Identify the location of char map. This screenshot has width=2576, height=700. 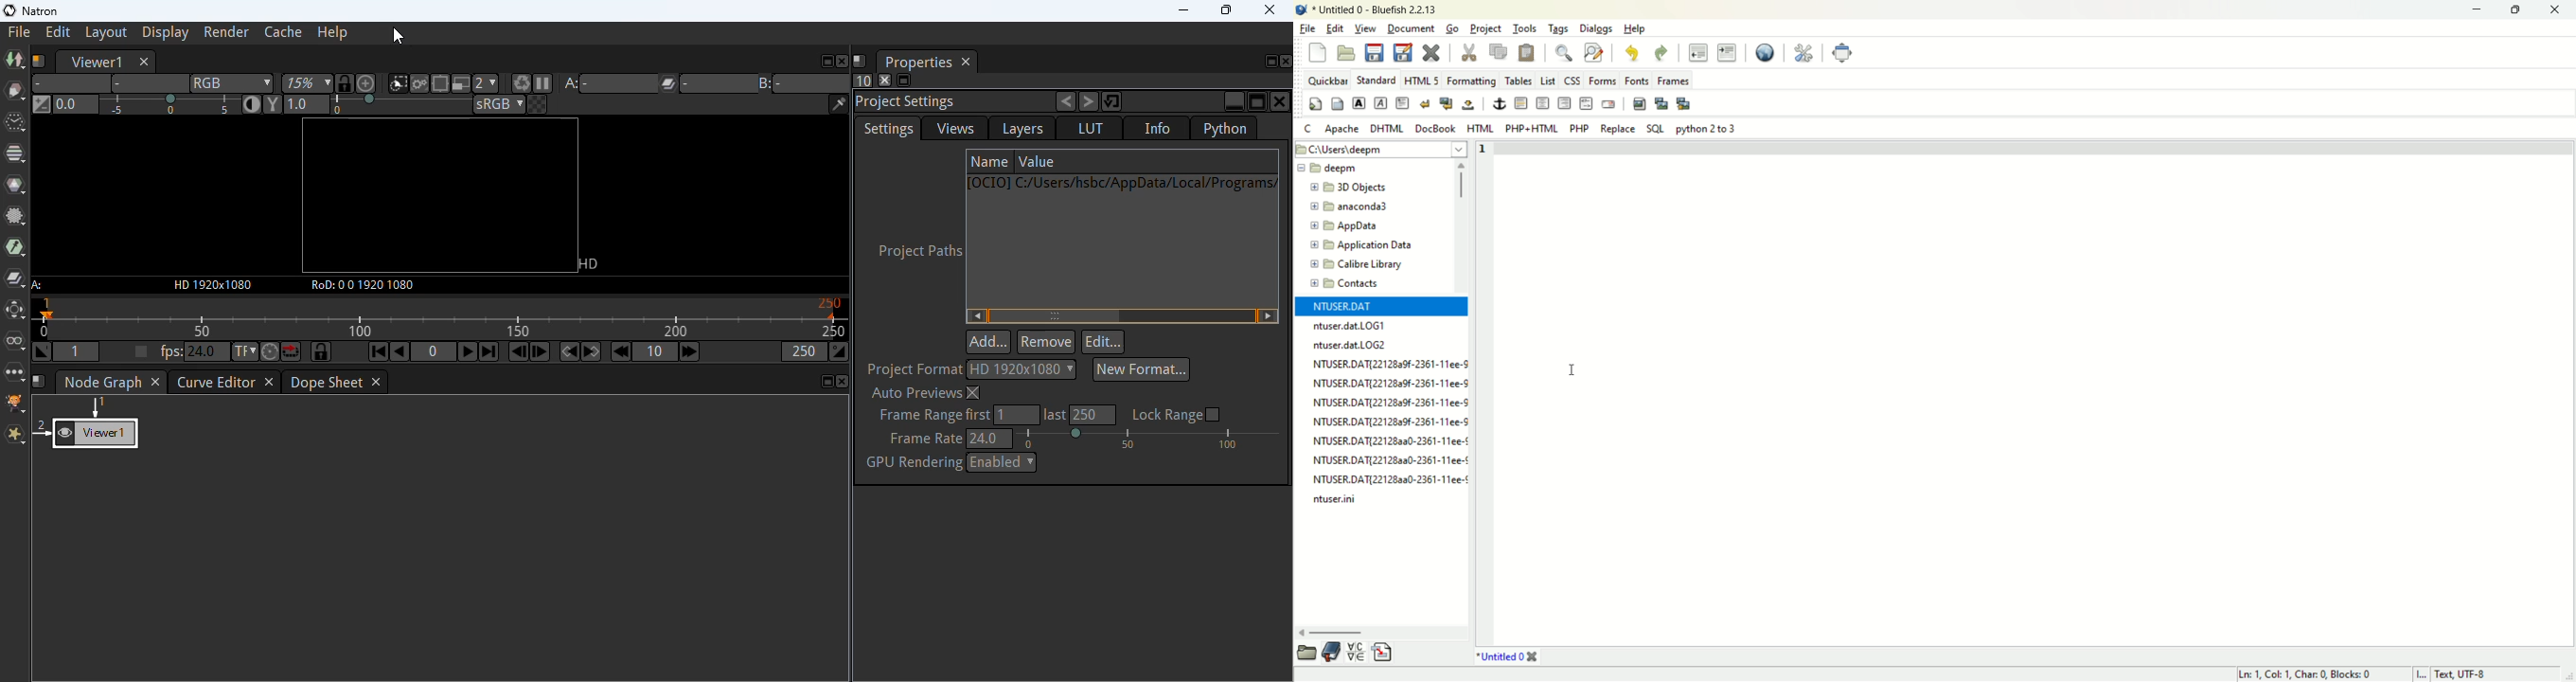
(1358, 653).